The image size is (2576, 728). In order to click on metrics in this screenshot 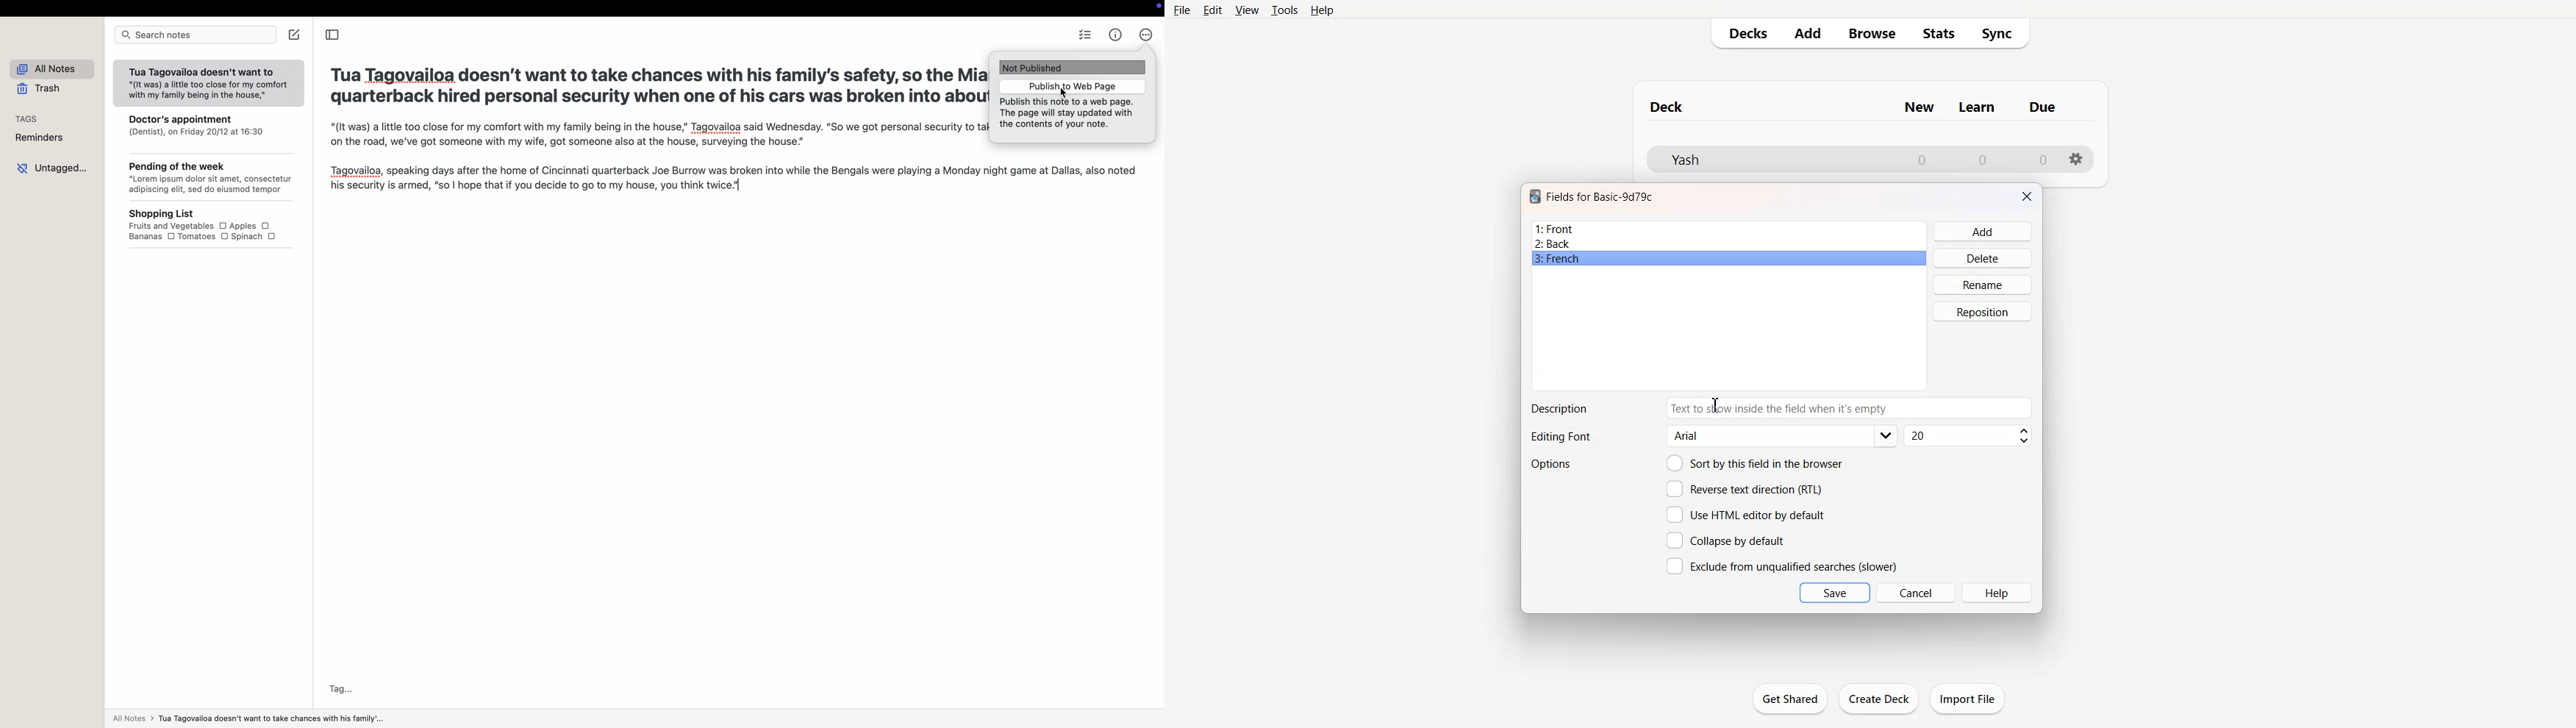, I will do `click(1115, 35)`.